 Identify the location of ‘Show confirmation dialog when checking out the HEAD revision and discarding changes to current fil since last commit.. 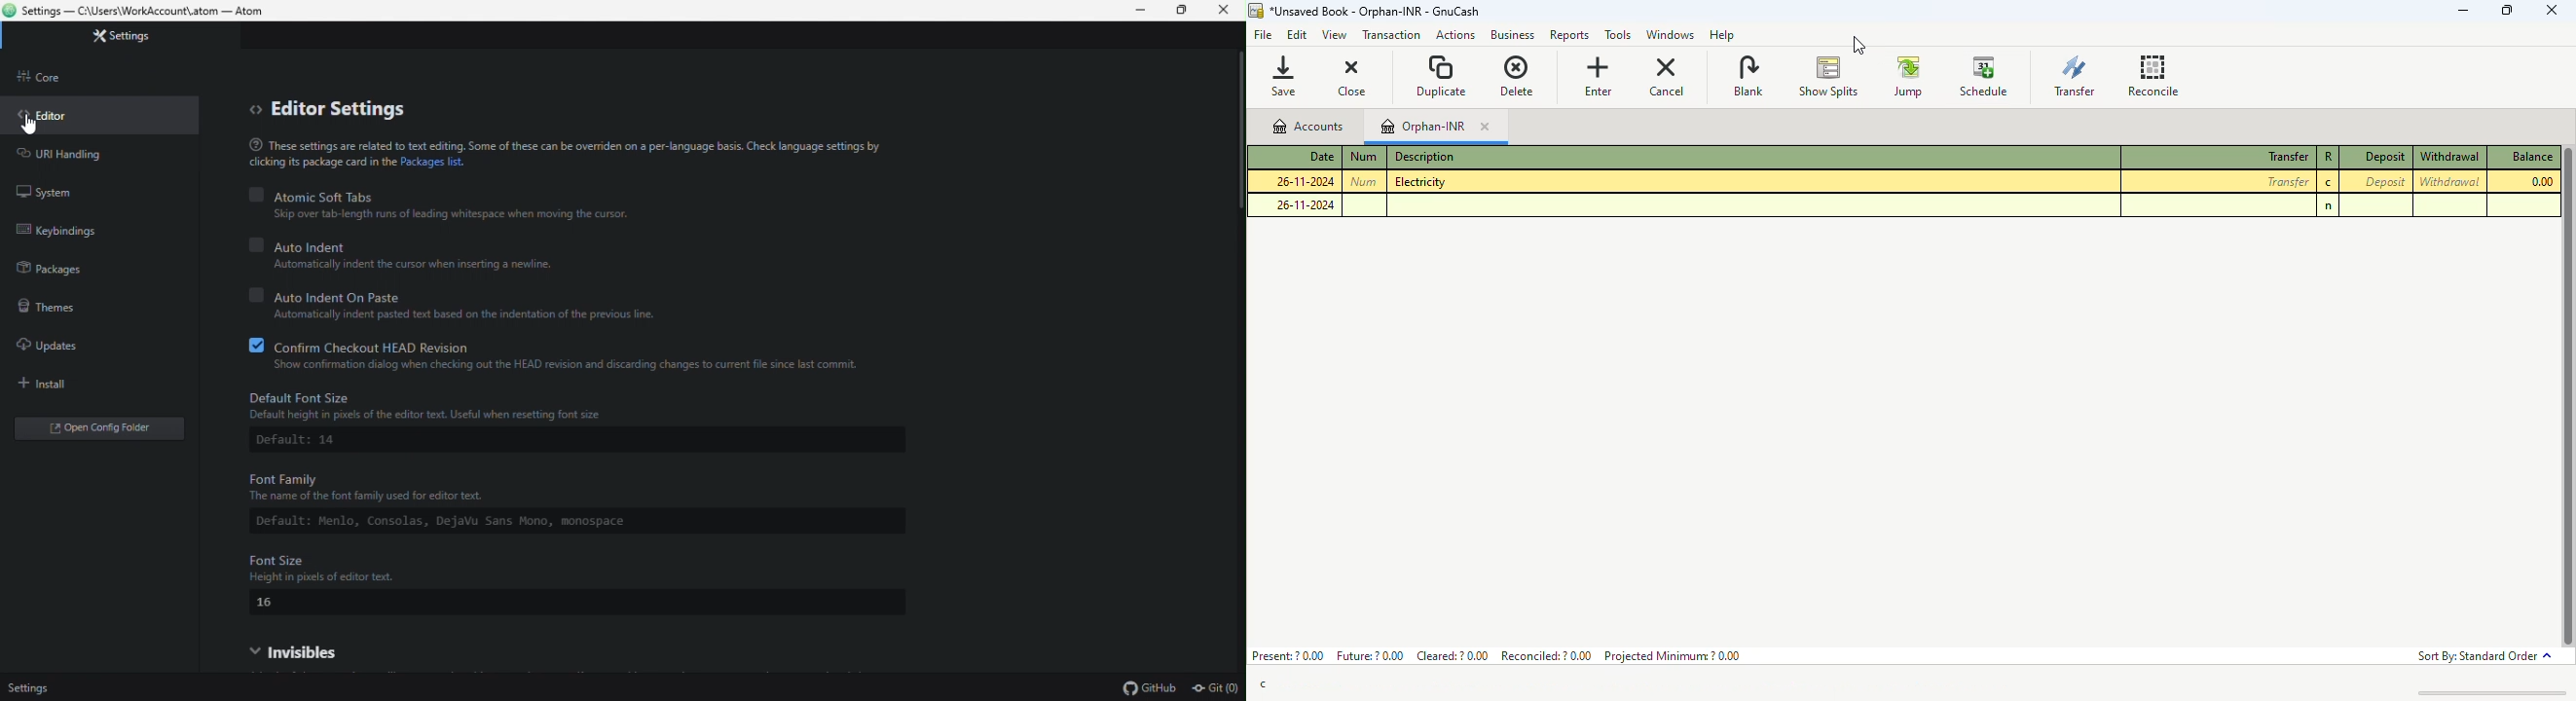
(569, 366).